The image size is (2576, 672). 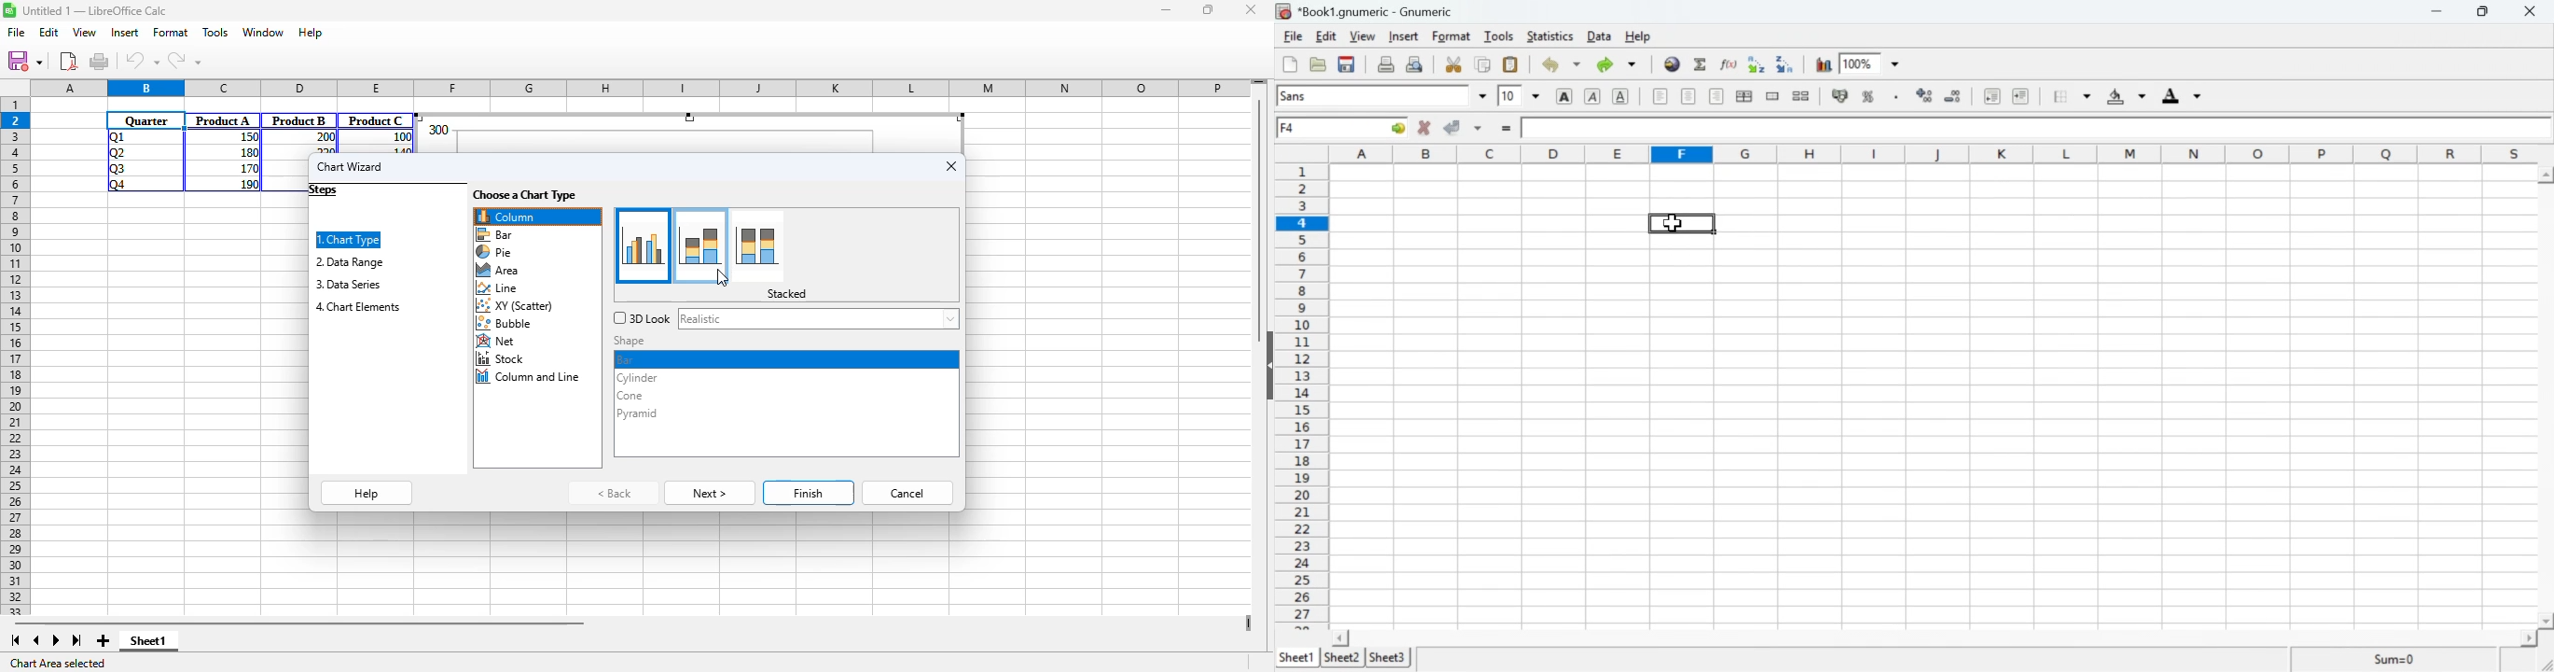 What do you see at coordinates (324, 190) in the screenshot?
I see `steps` at bounding box center [324, 190].